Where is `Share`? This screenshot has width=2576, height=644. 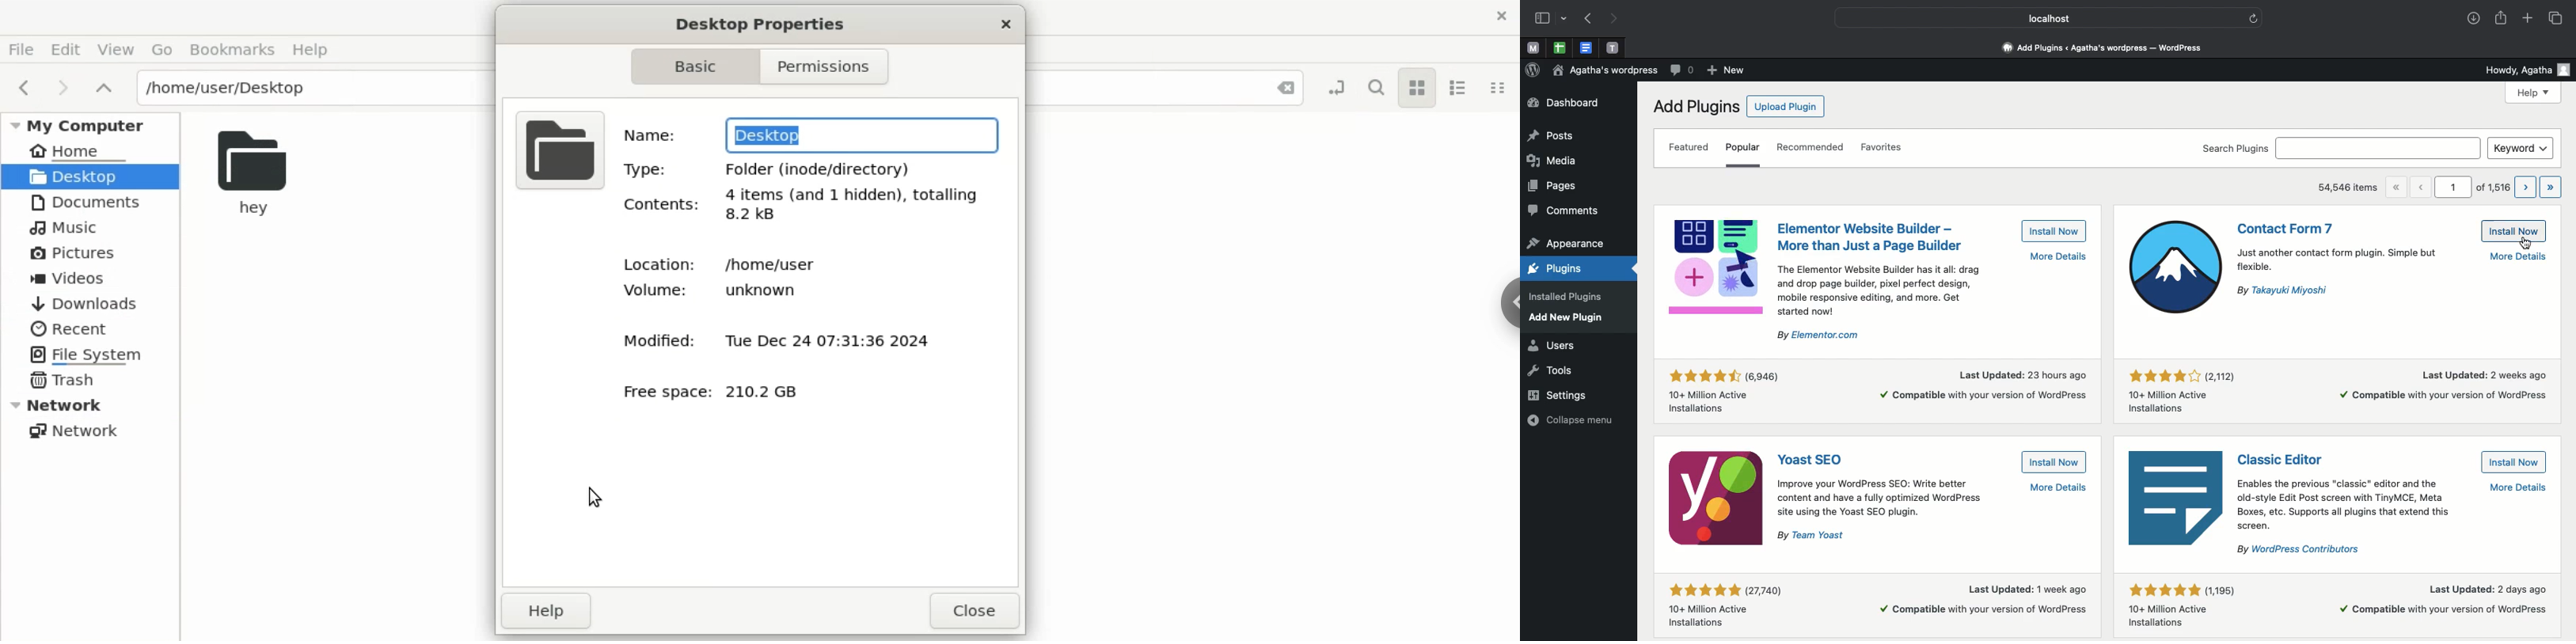
Share is located at coordinates (2502, 19).